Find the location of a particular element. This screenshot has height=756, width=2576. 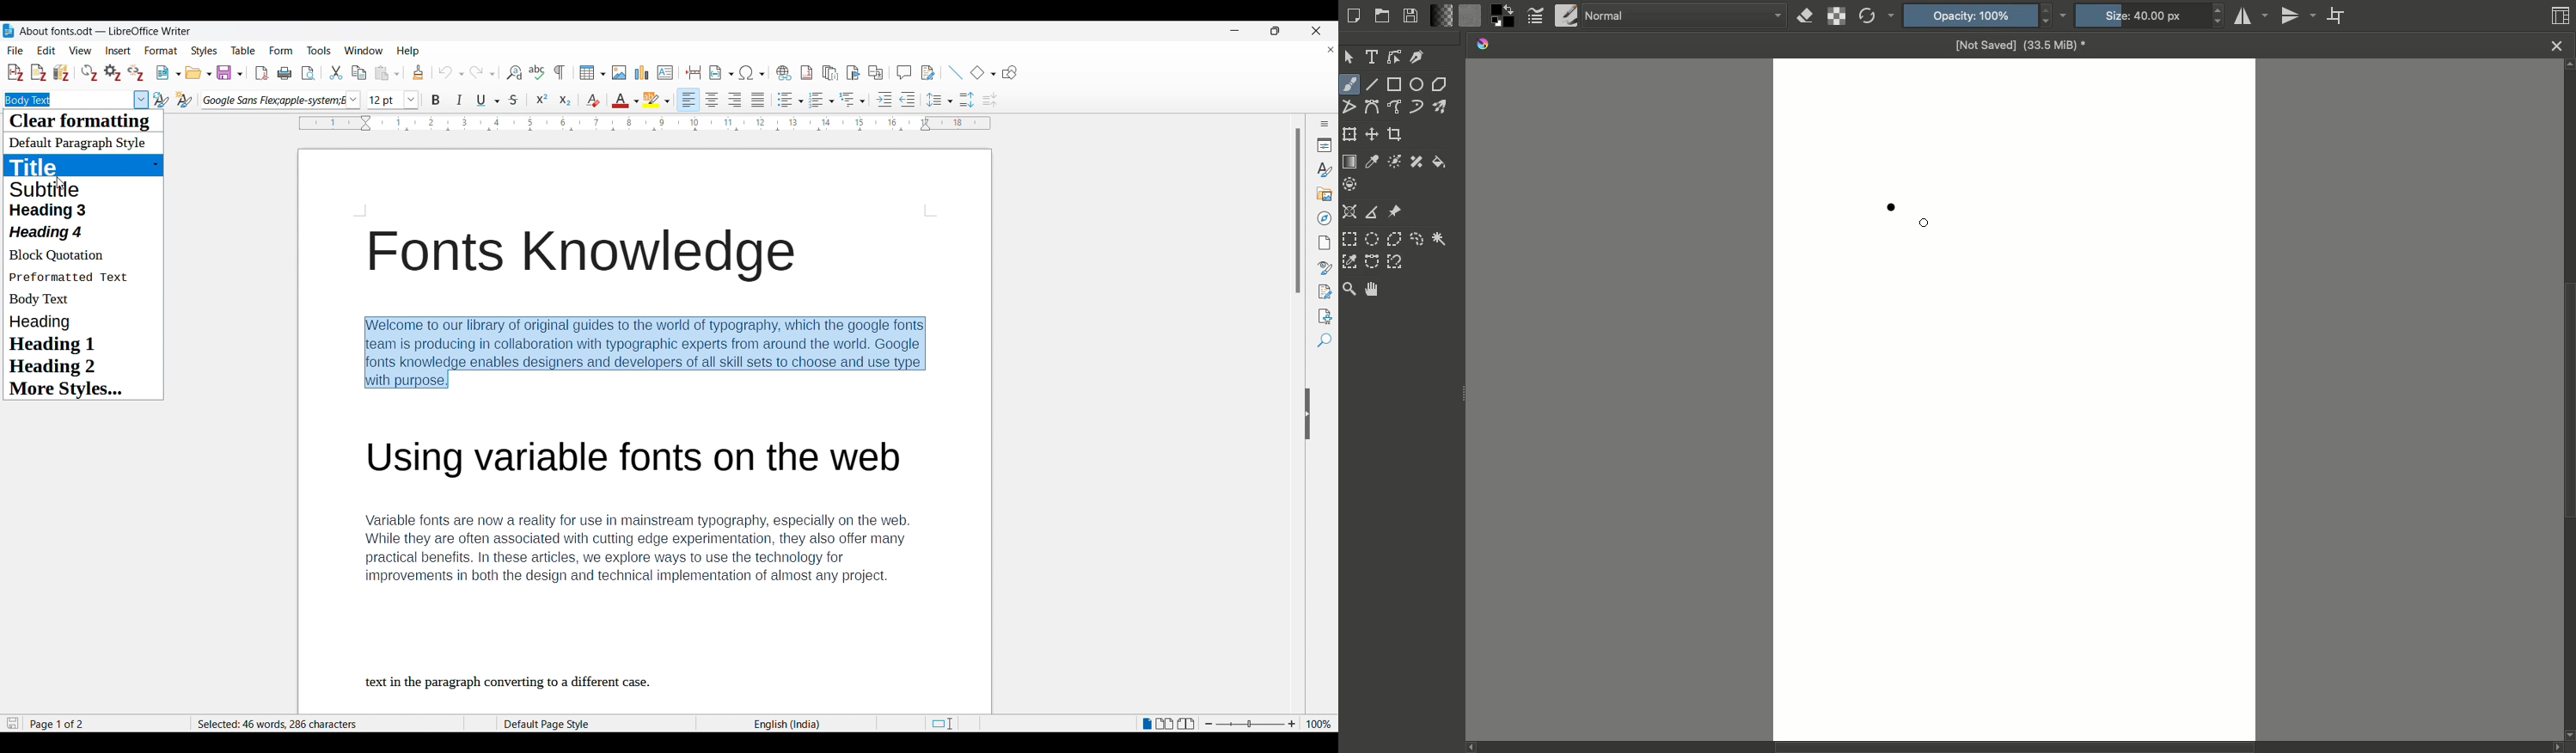

Update selected style is located at coordinates (161, 100).